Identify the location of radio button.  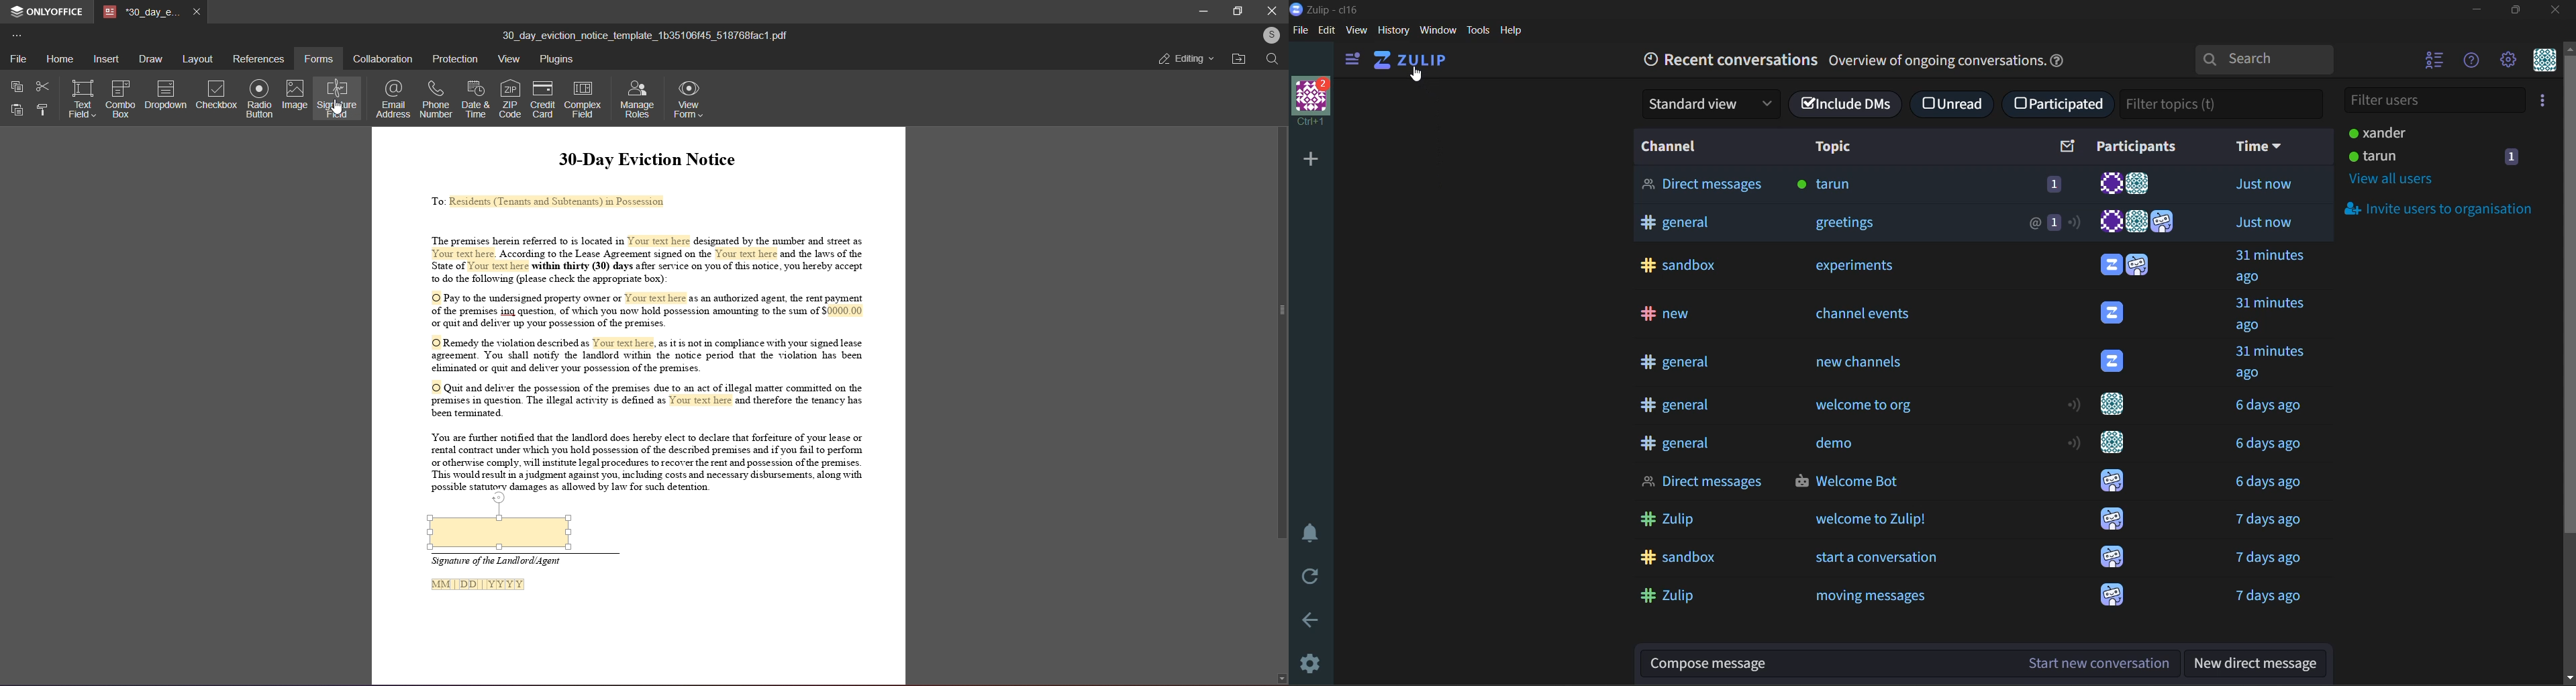
(260, 98).